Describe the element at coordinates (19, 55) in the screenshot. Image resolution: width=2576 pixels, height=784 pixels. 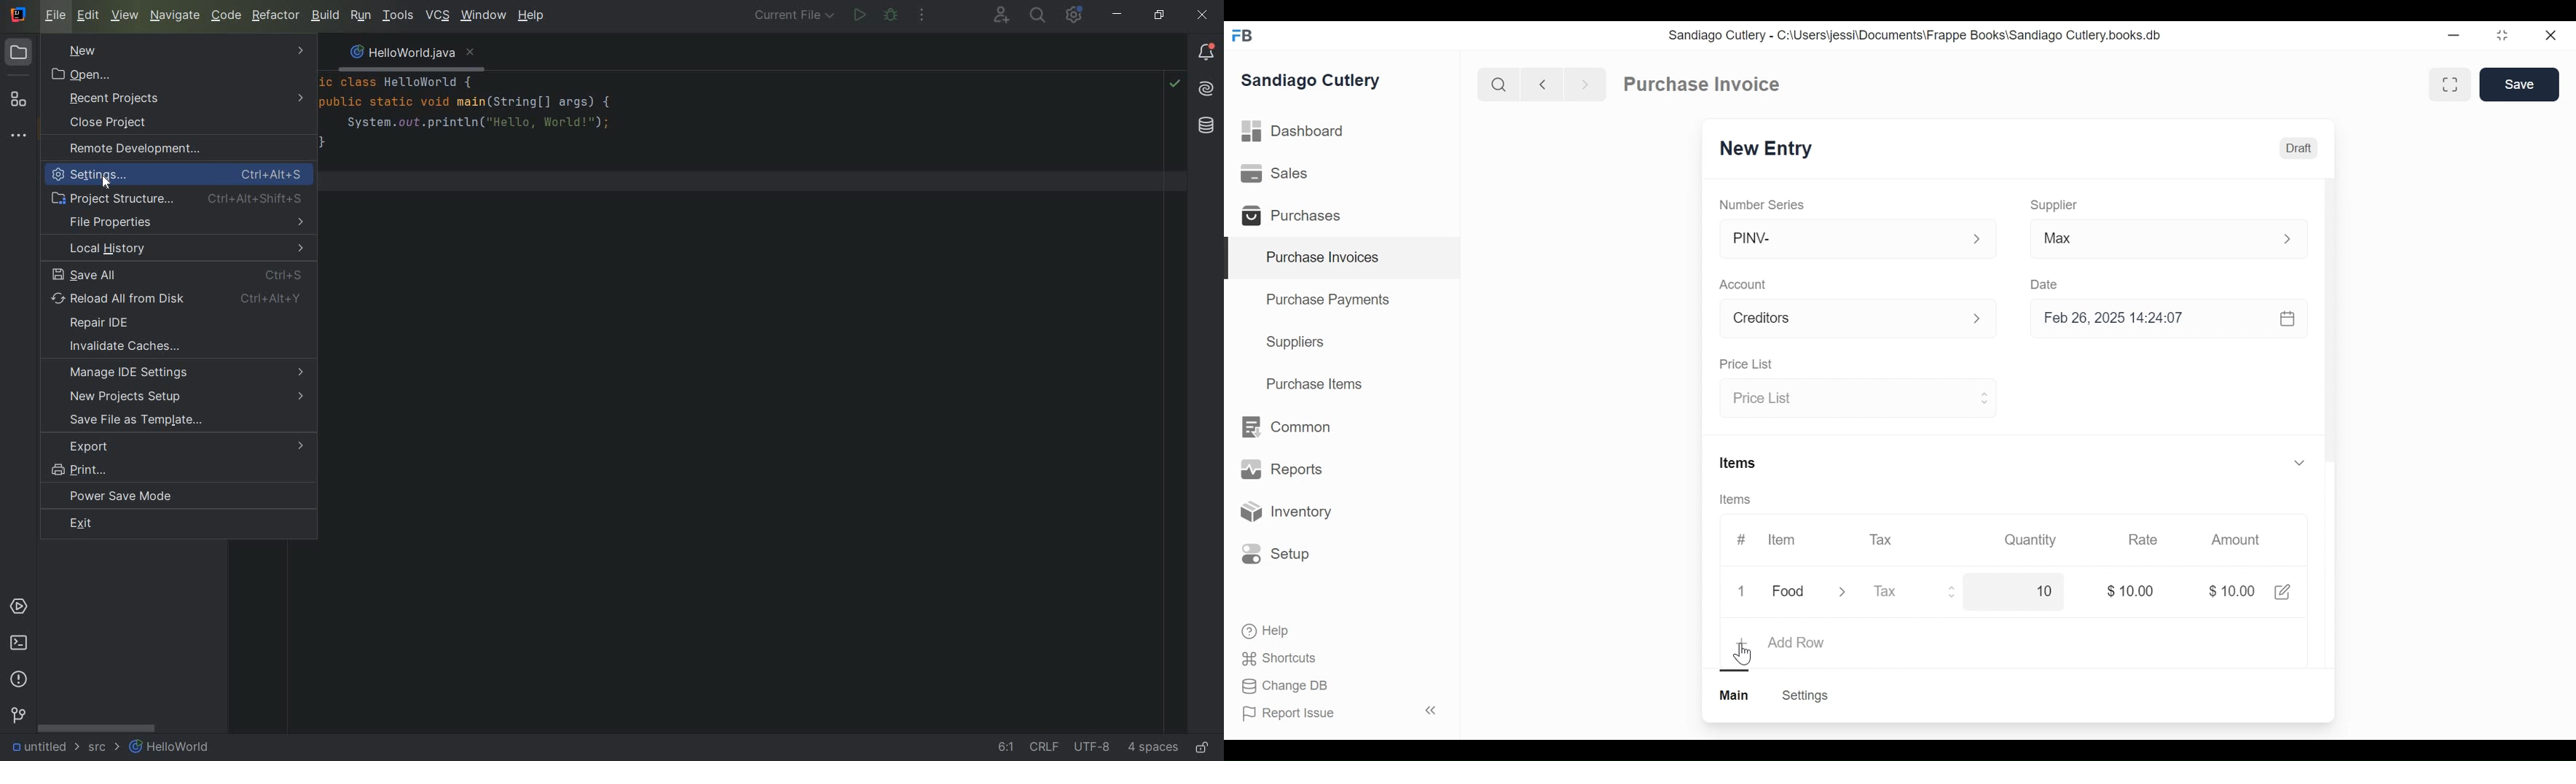
I see `PROJECT folder` at that location.